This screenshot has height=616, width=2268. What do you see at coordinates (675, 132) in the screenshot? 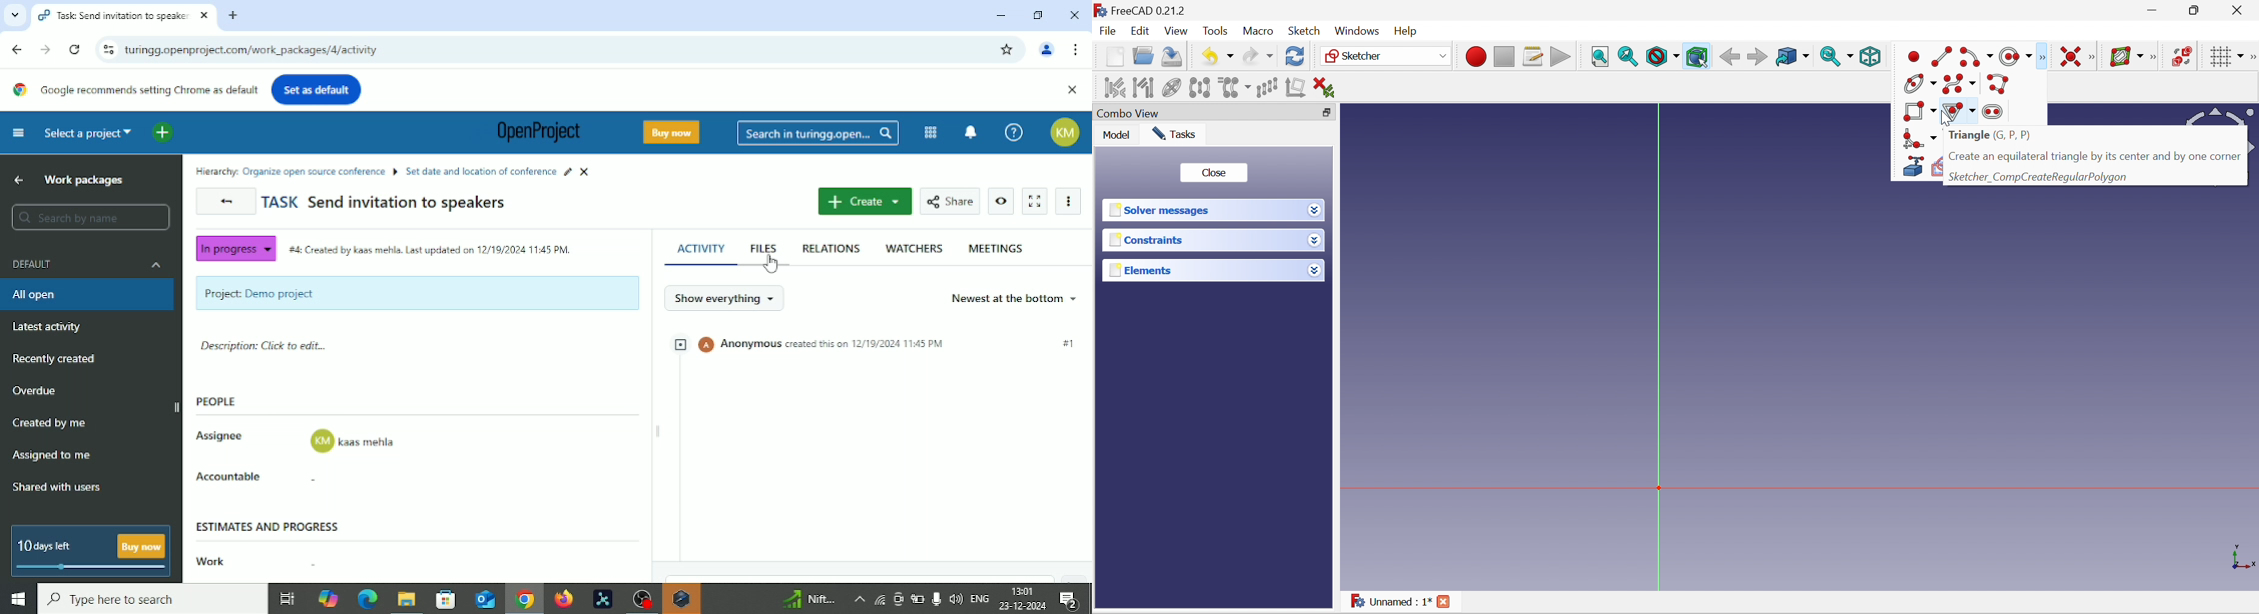
I see `Buy now` at bounding box center [675, 132].